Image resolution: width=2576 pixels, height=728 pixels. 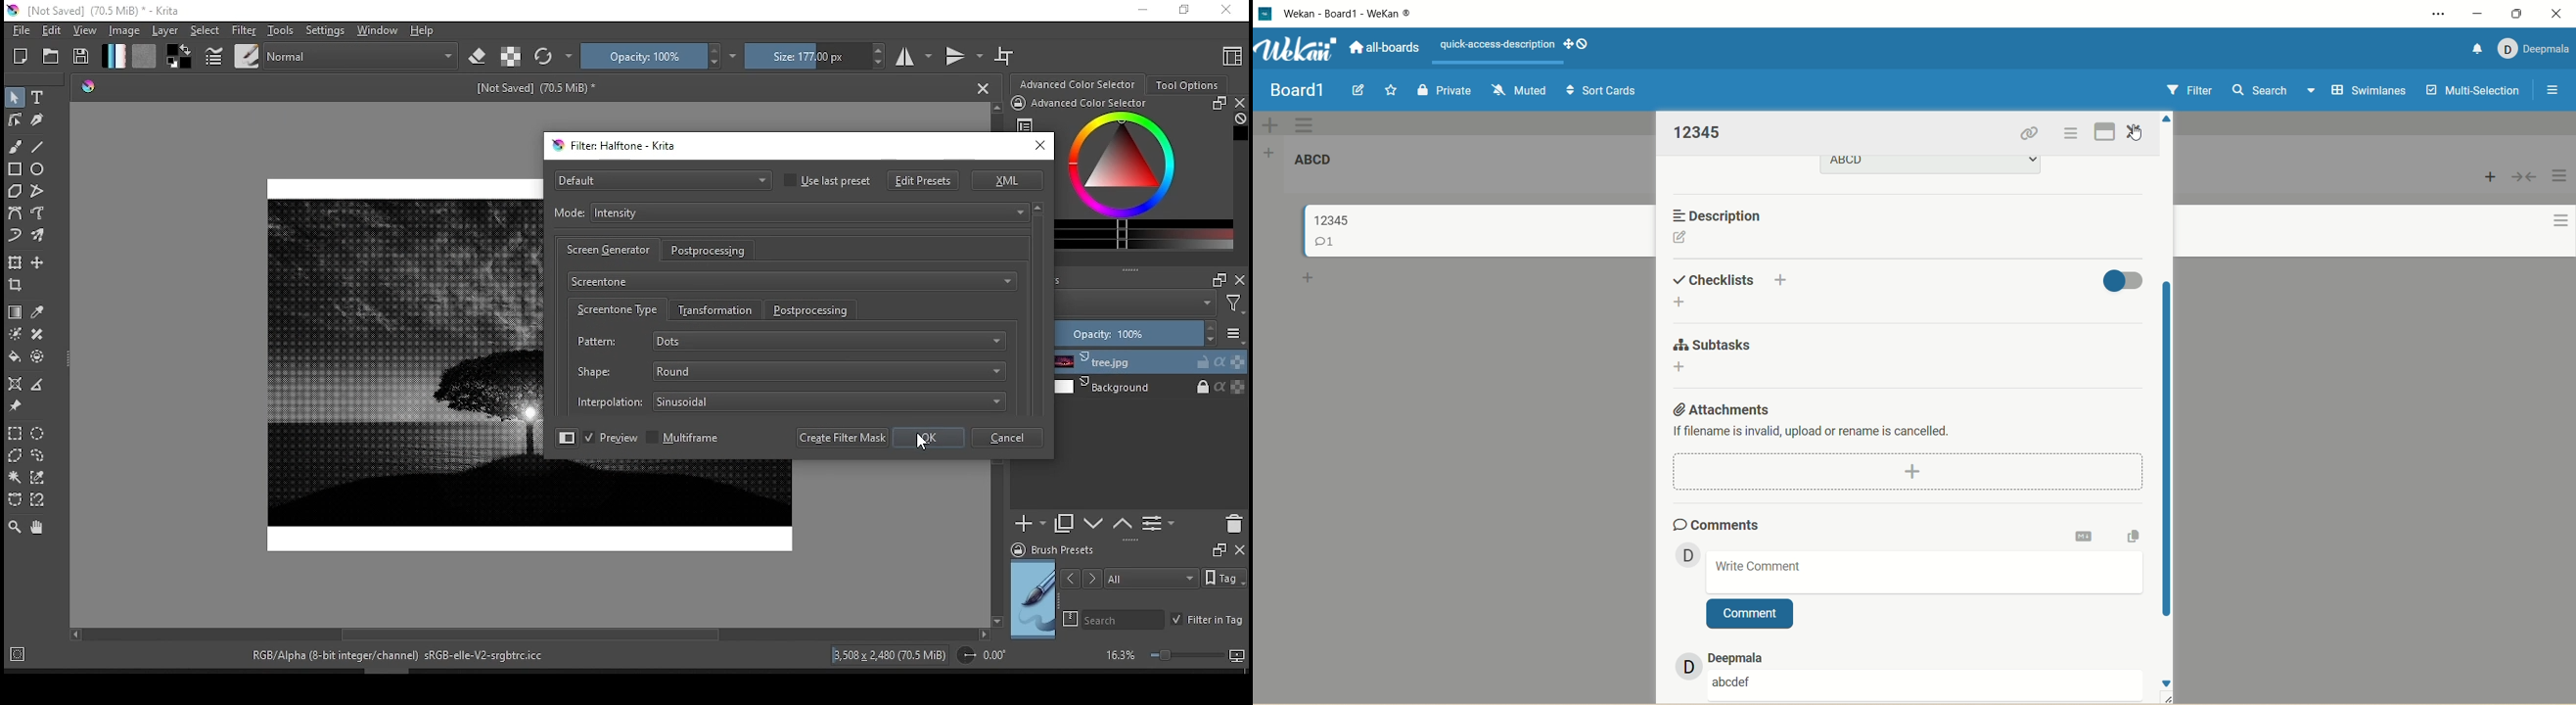 I want to click on click to scroll up, so click(x=2169, y=117).